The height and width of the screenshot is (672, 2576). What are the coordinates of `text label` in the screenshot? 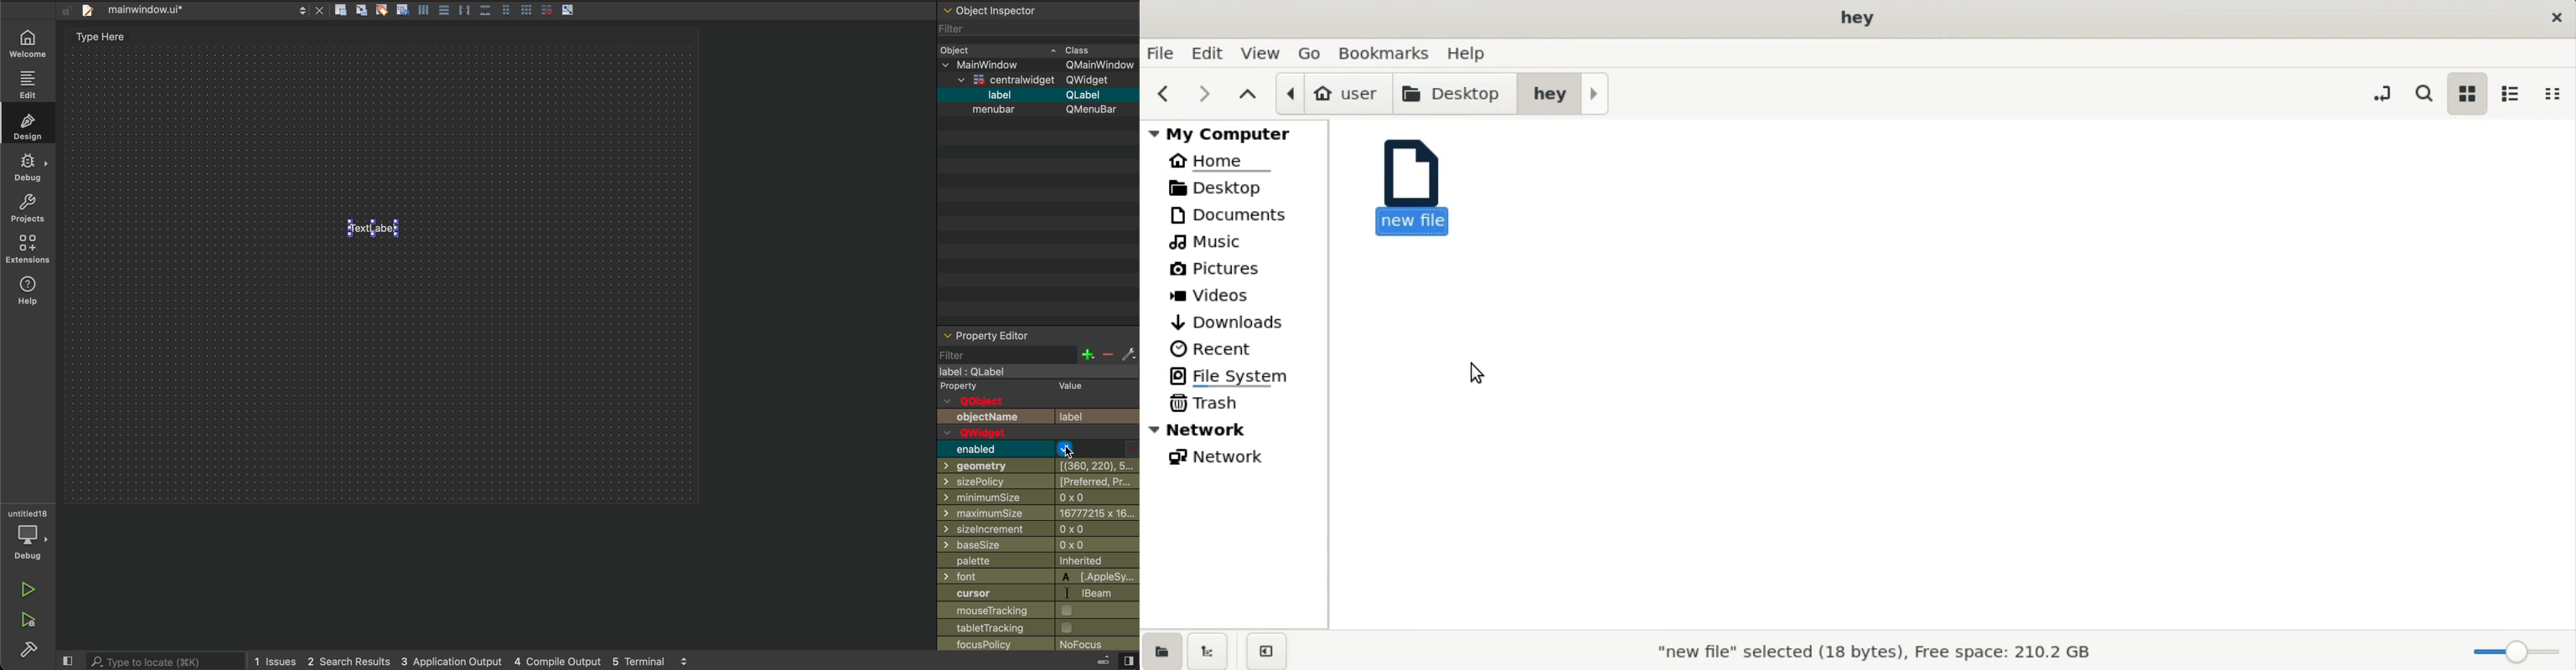 It's located at (371, 228).